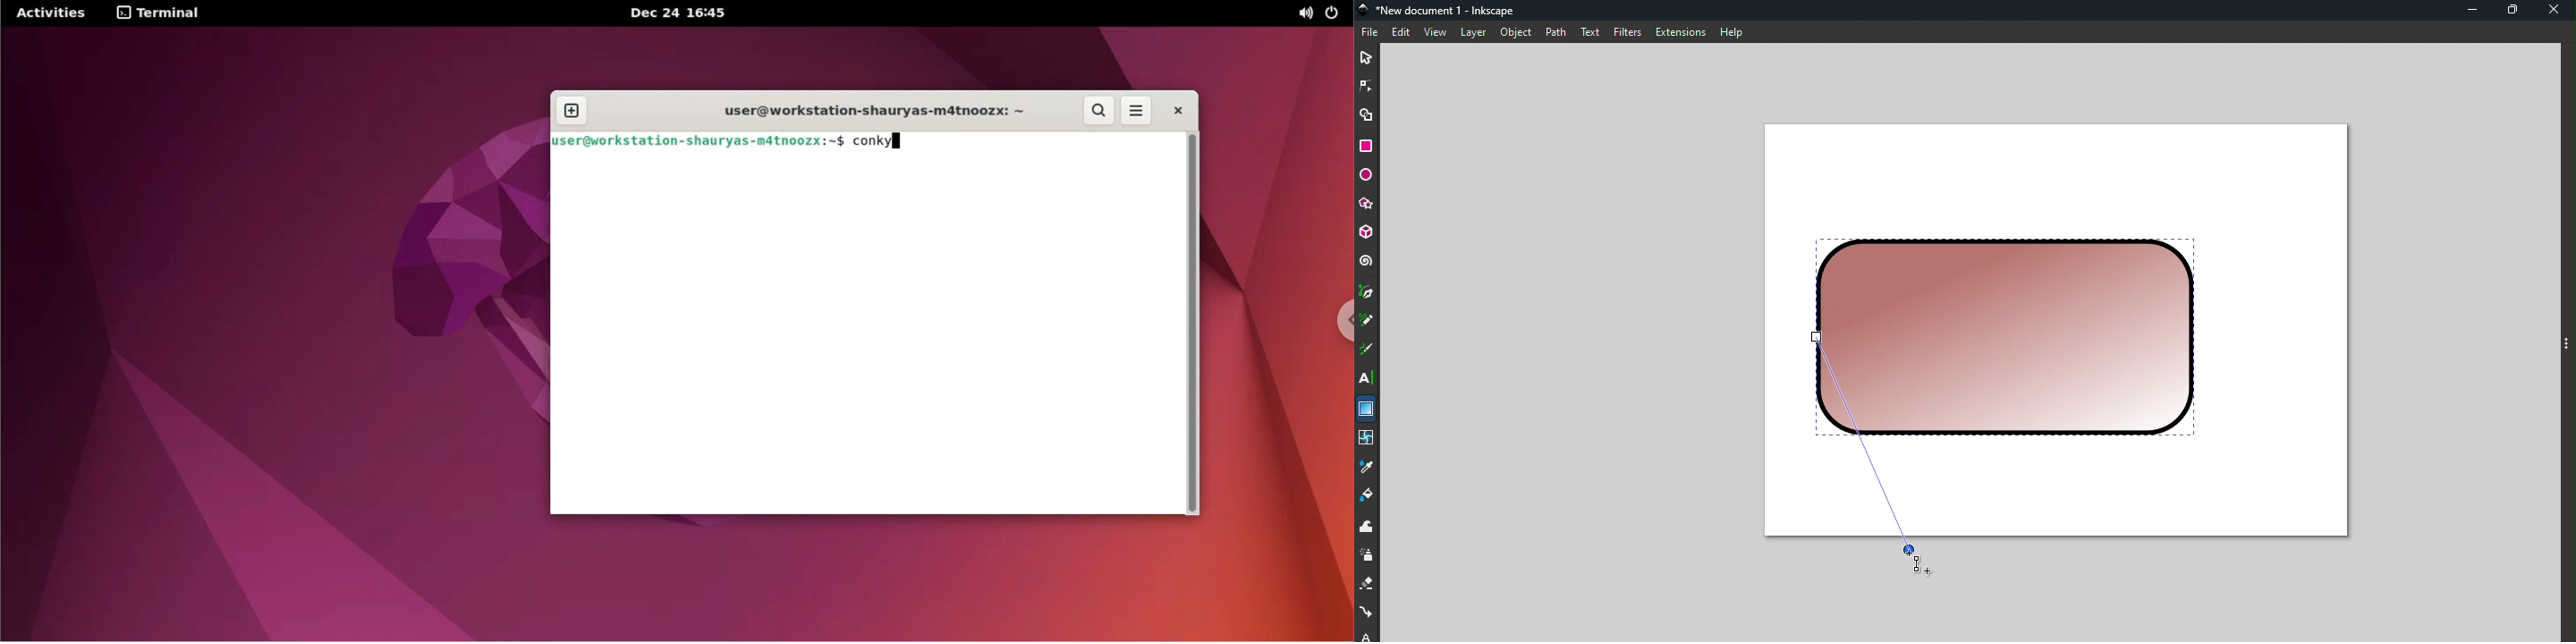  Describe the element at coordinates (1589, 30) in the screenshot. I see `Text` at that location.